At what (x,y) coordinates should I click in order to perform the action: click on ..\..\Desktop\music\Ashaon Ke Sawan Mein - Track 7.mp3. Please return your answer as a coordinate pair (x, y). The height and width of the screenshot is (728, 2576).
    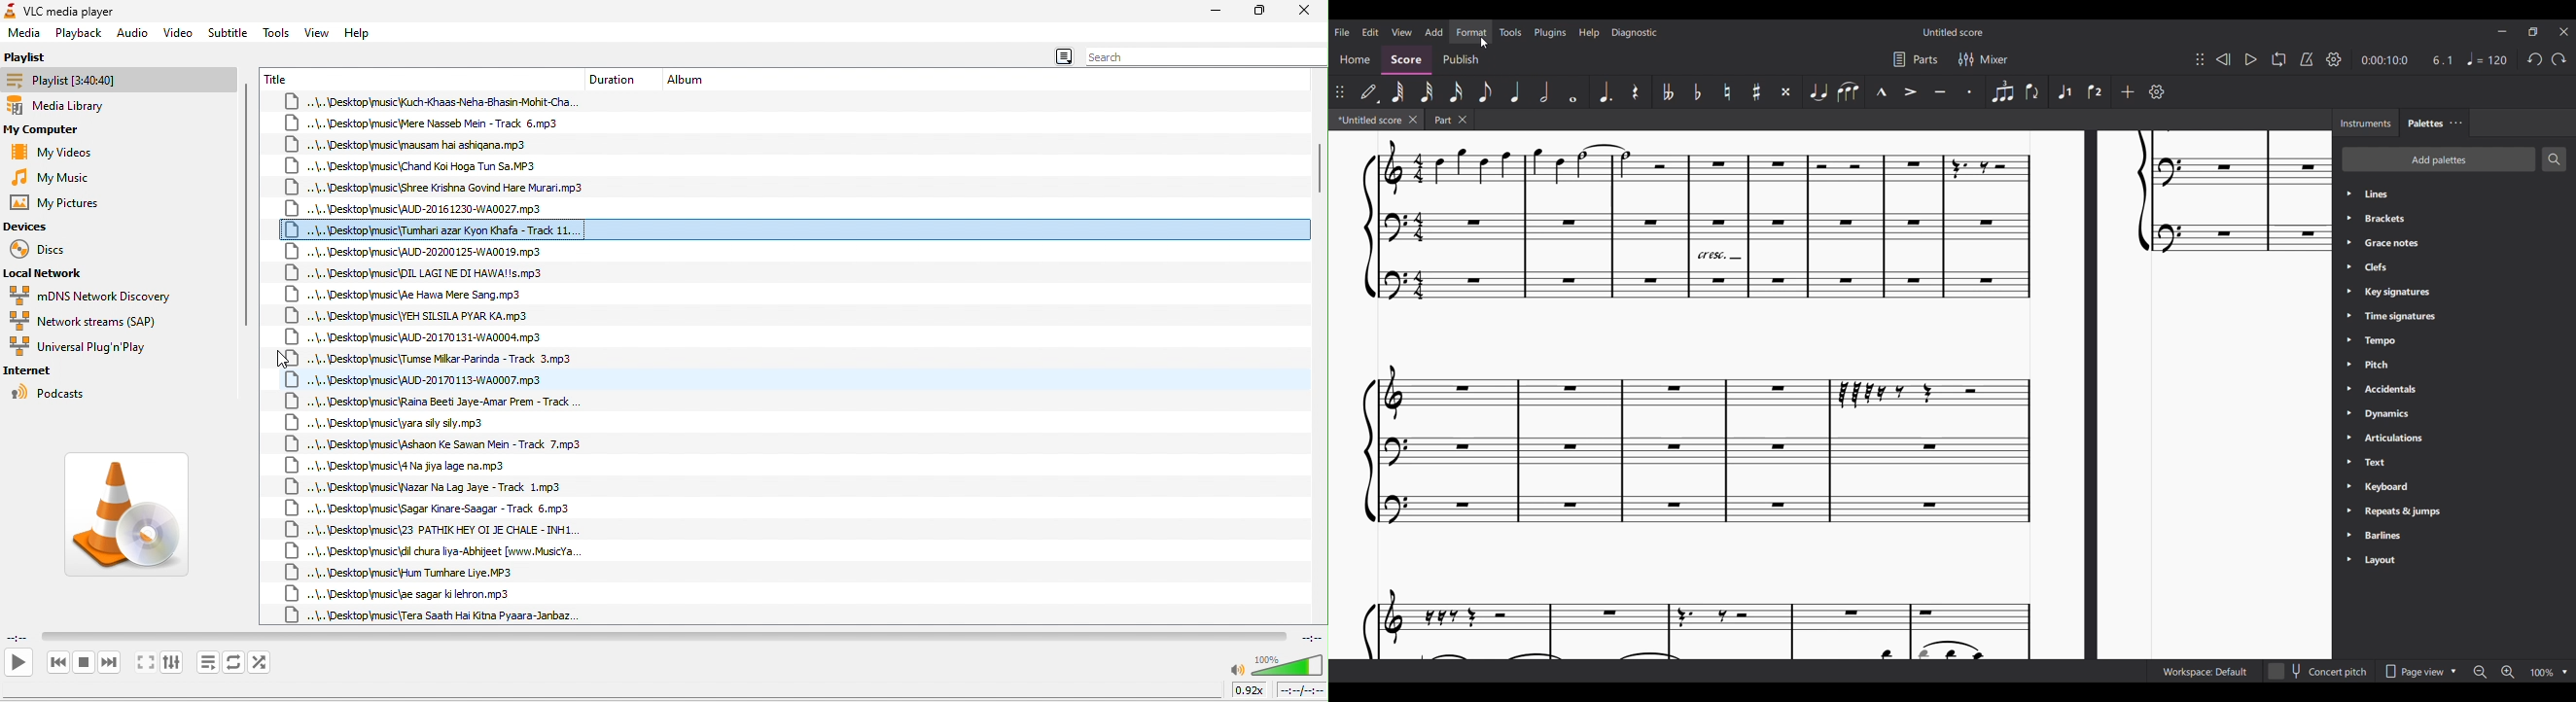
    Looking at the image, I should click on (439, 444).